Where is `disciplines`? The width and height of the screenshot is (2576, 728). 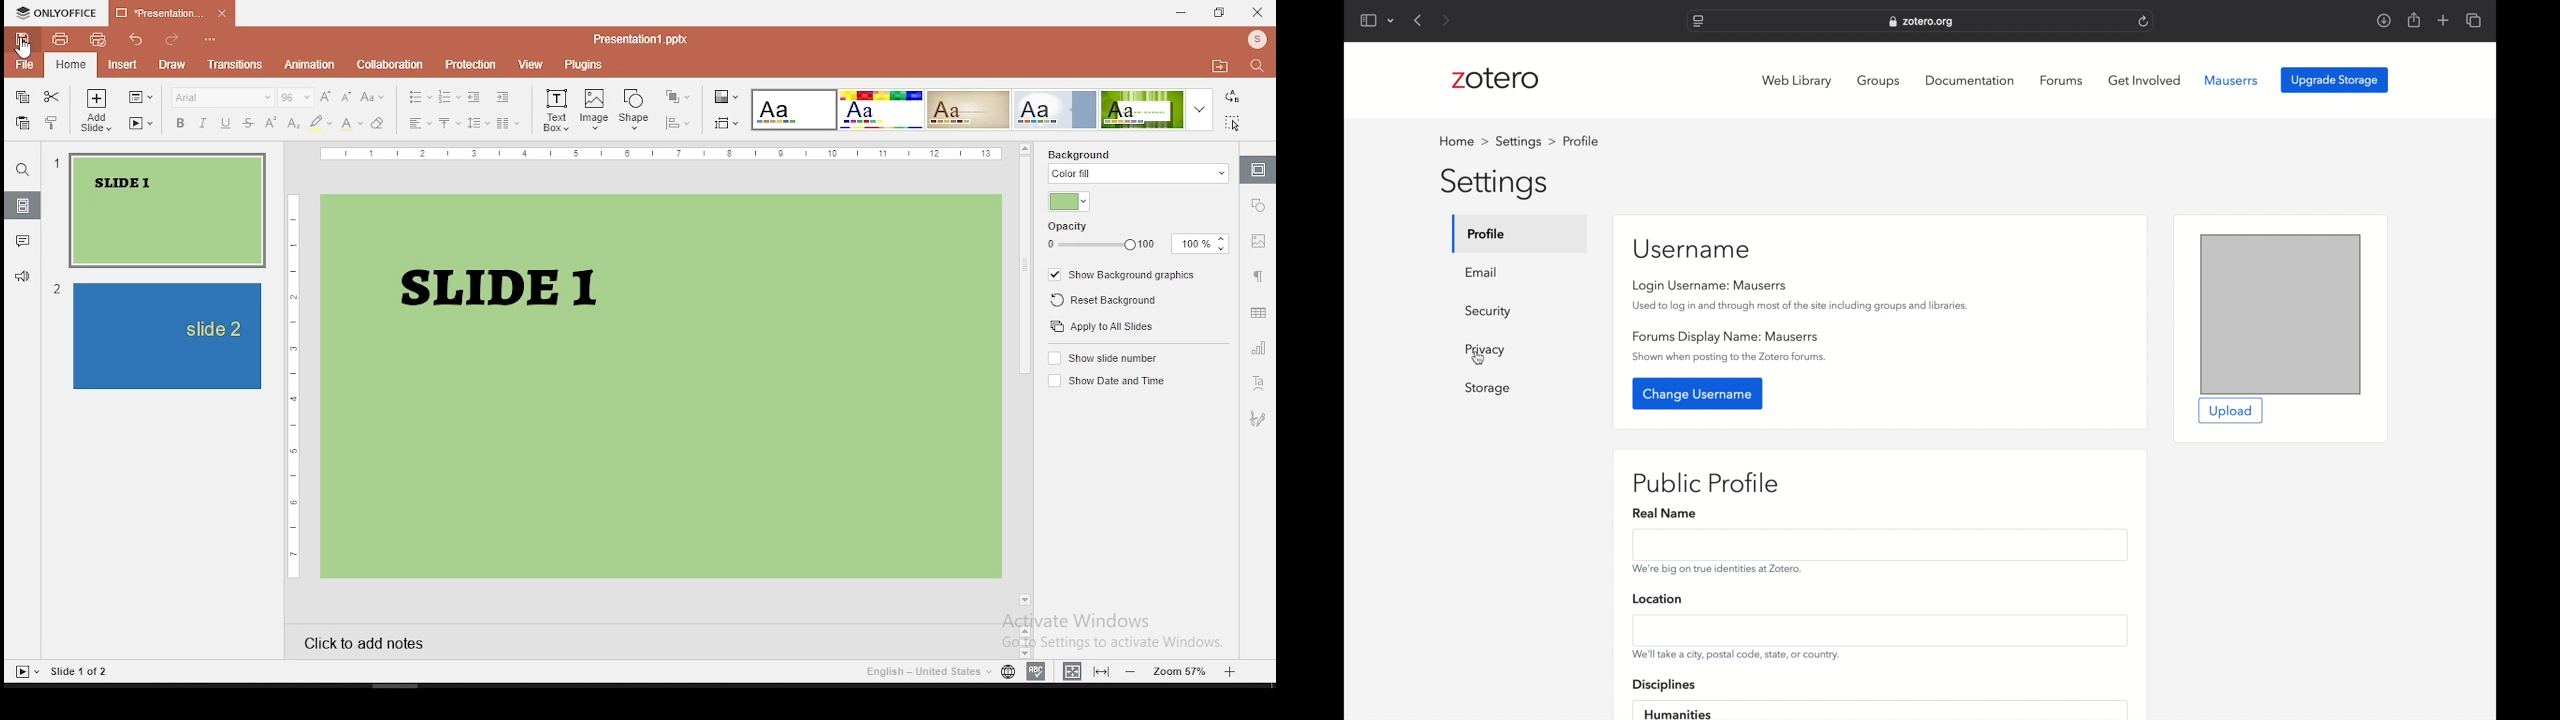
disciplines is located at coordinates (1664, 685).